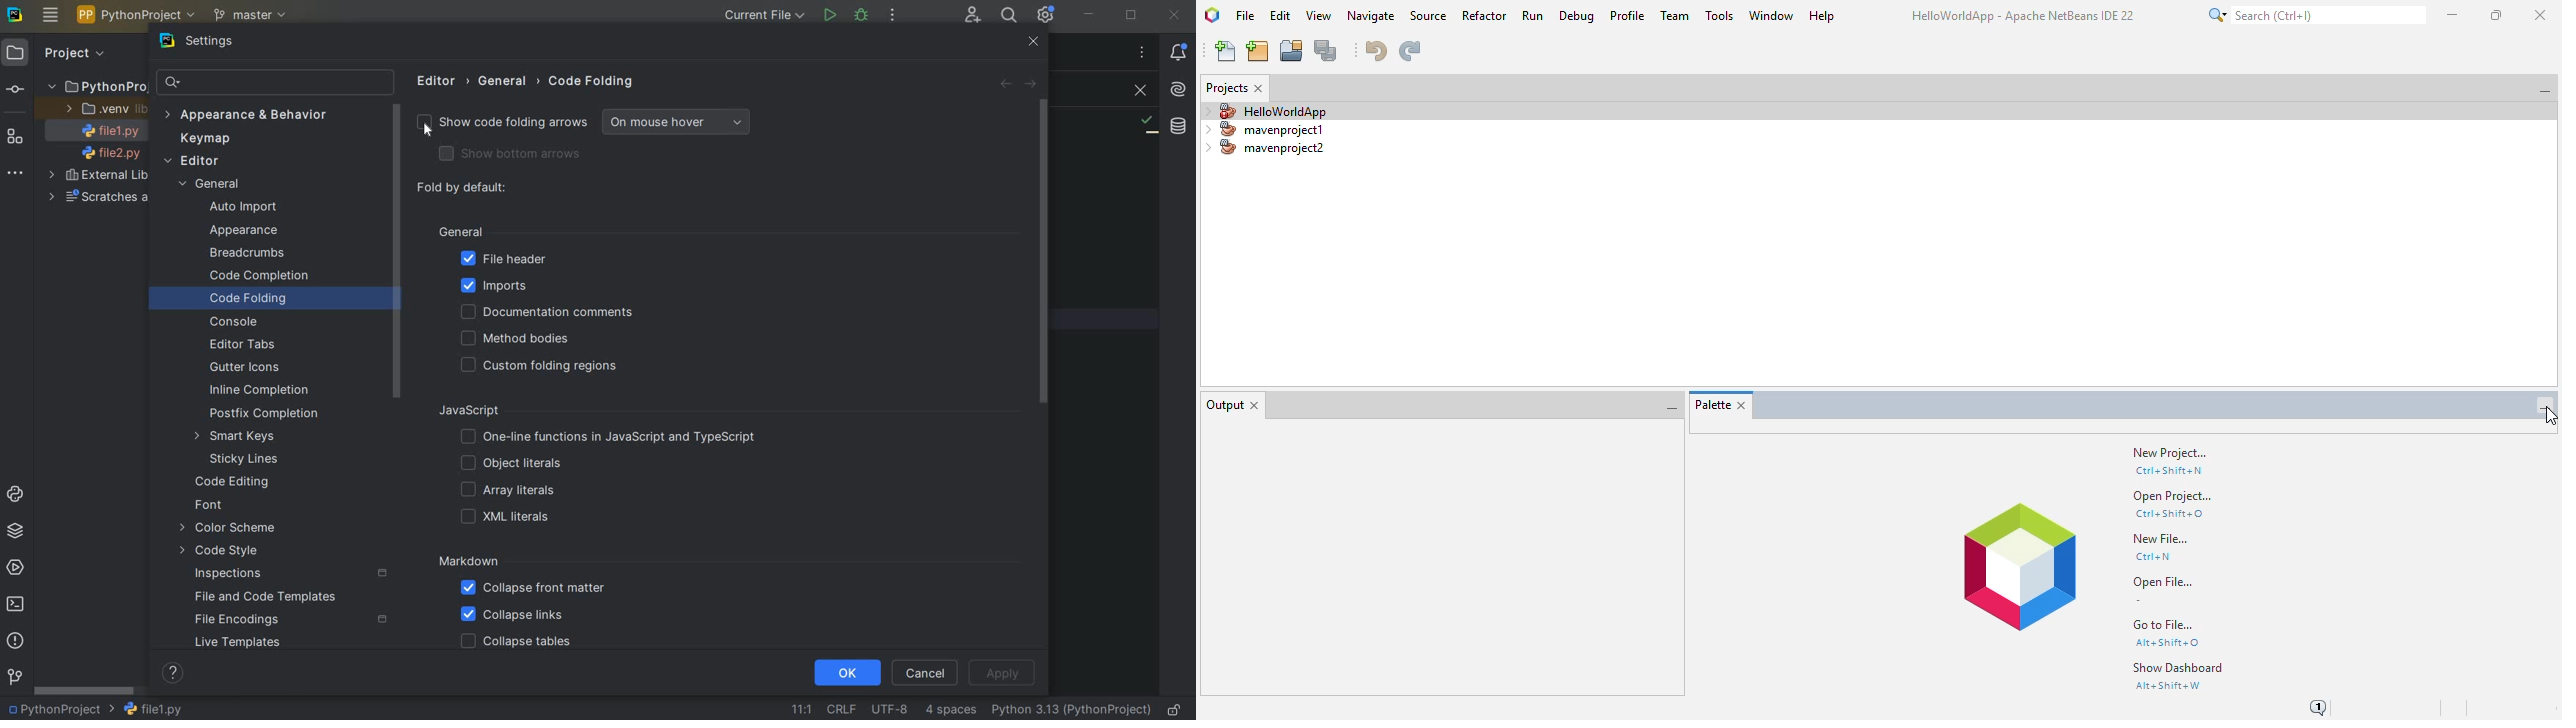 The image size is (2576, 728). I want to click on help, so click(1822, 16).